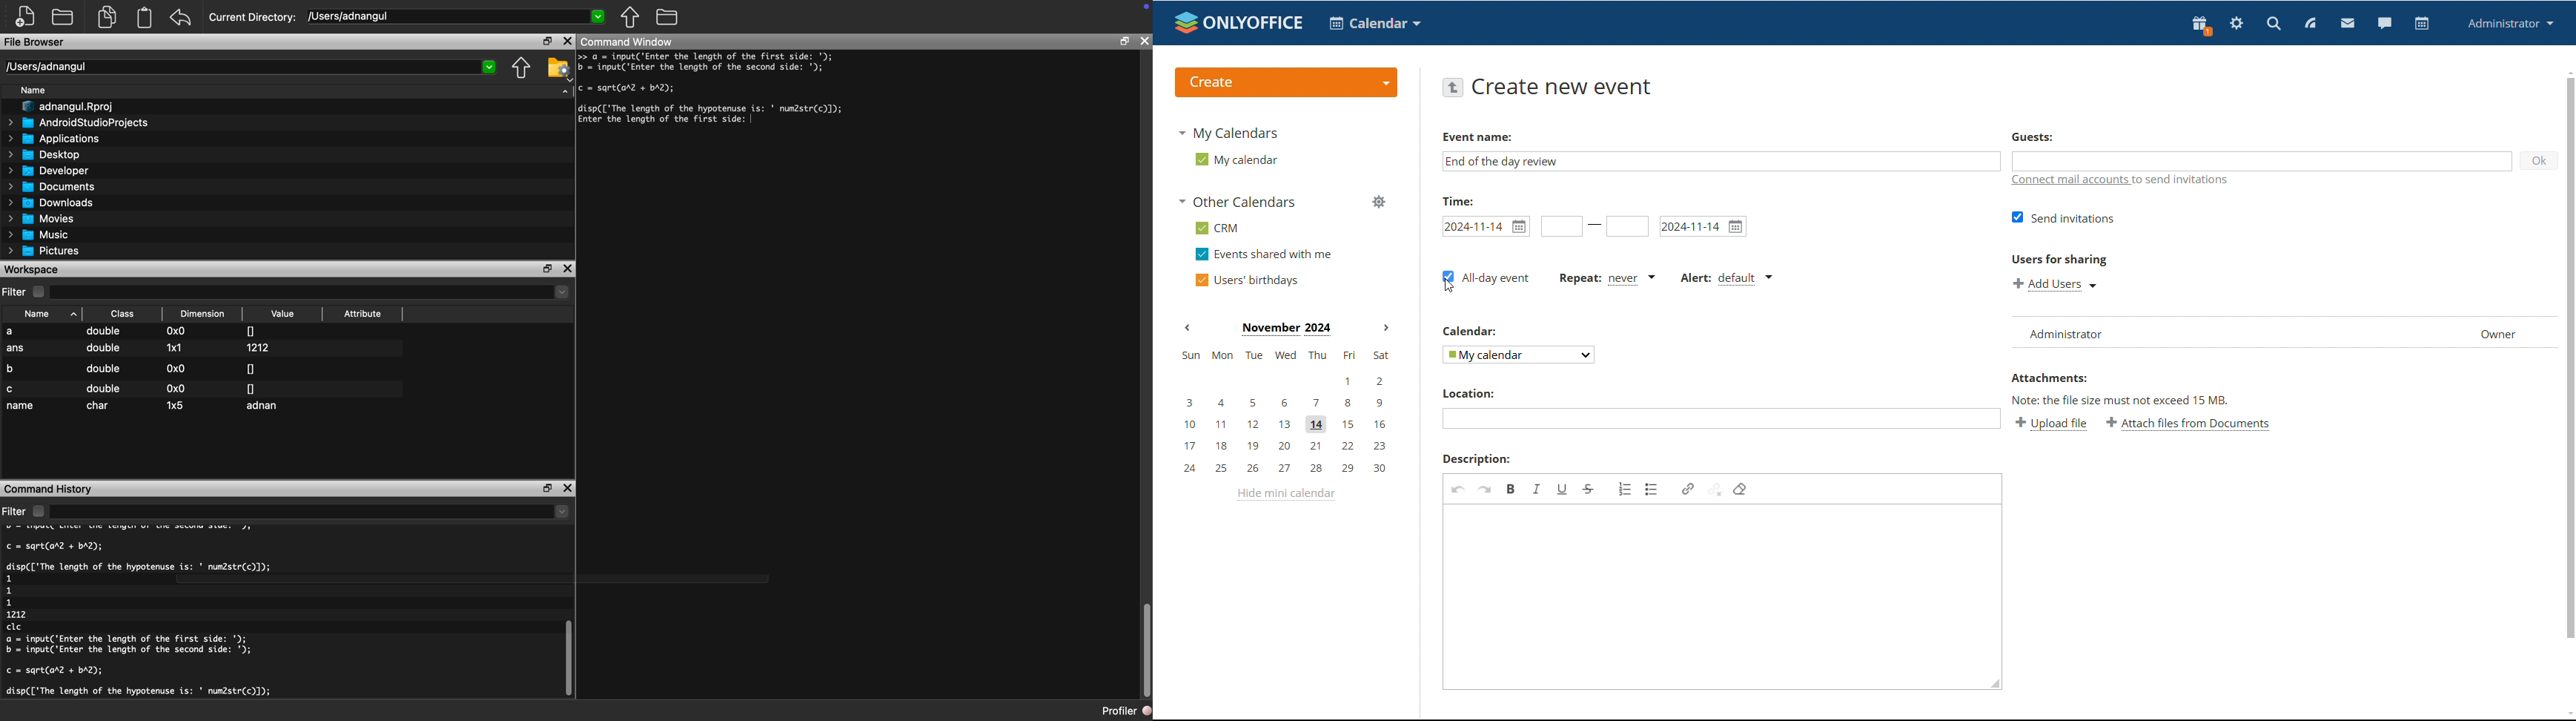  Describe the element at coordinates (1503, 161) in the screenshot. I see `event name added` at that location.